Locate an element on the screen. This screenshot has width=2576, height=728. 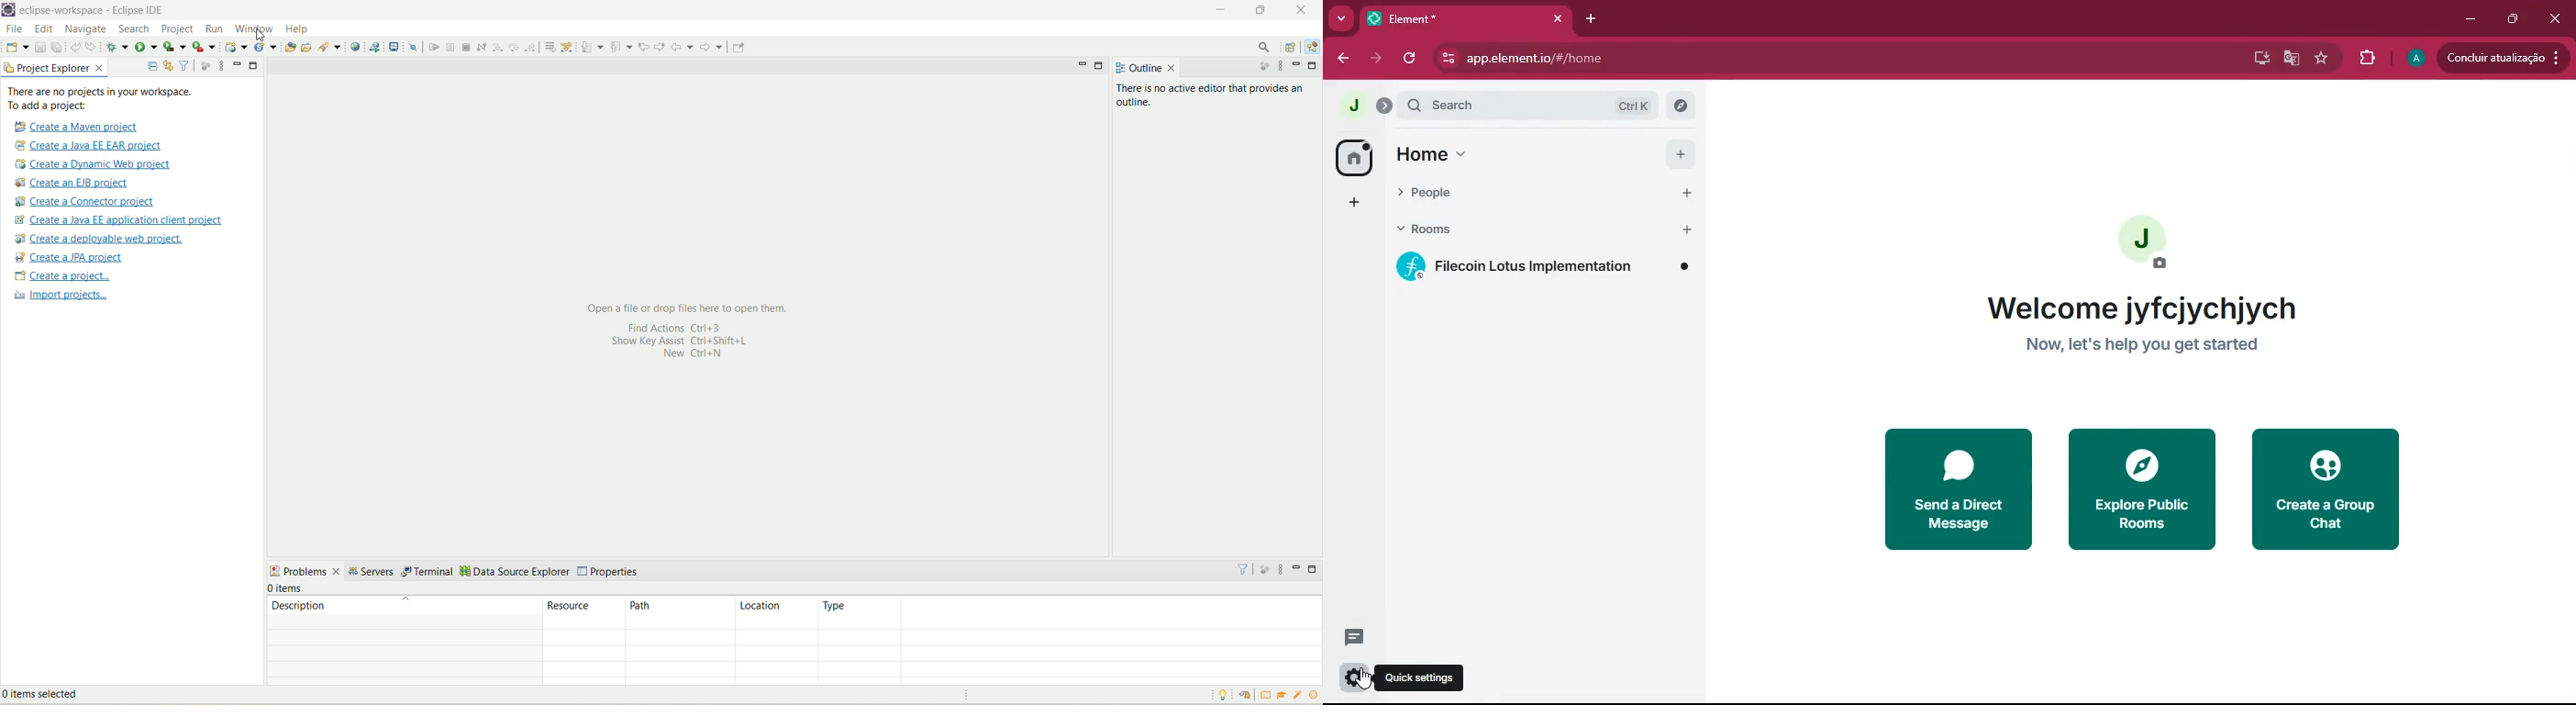
maximize is located at coordinates (254, 66).